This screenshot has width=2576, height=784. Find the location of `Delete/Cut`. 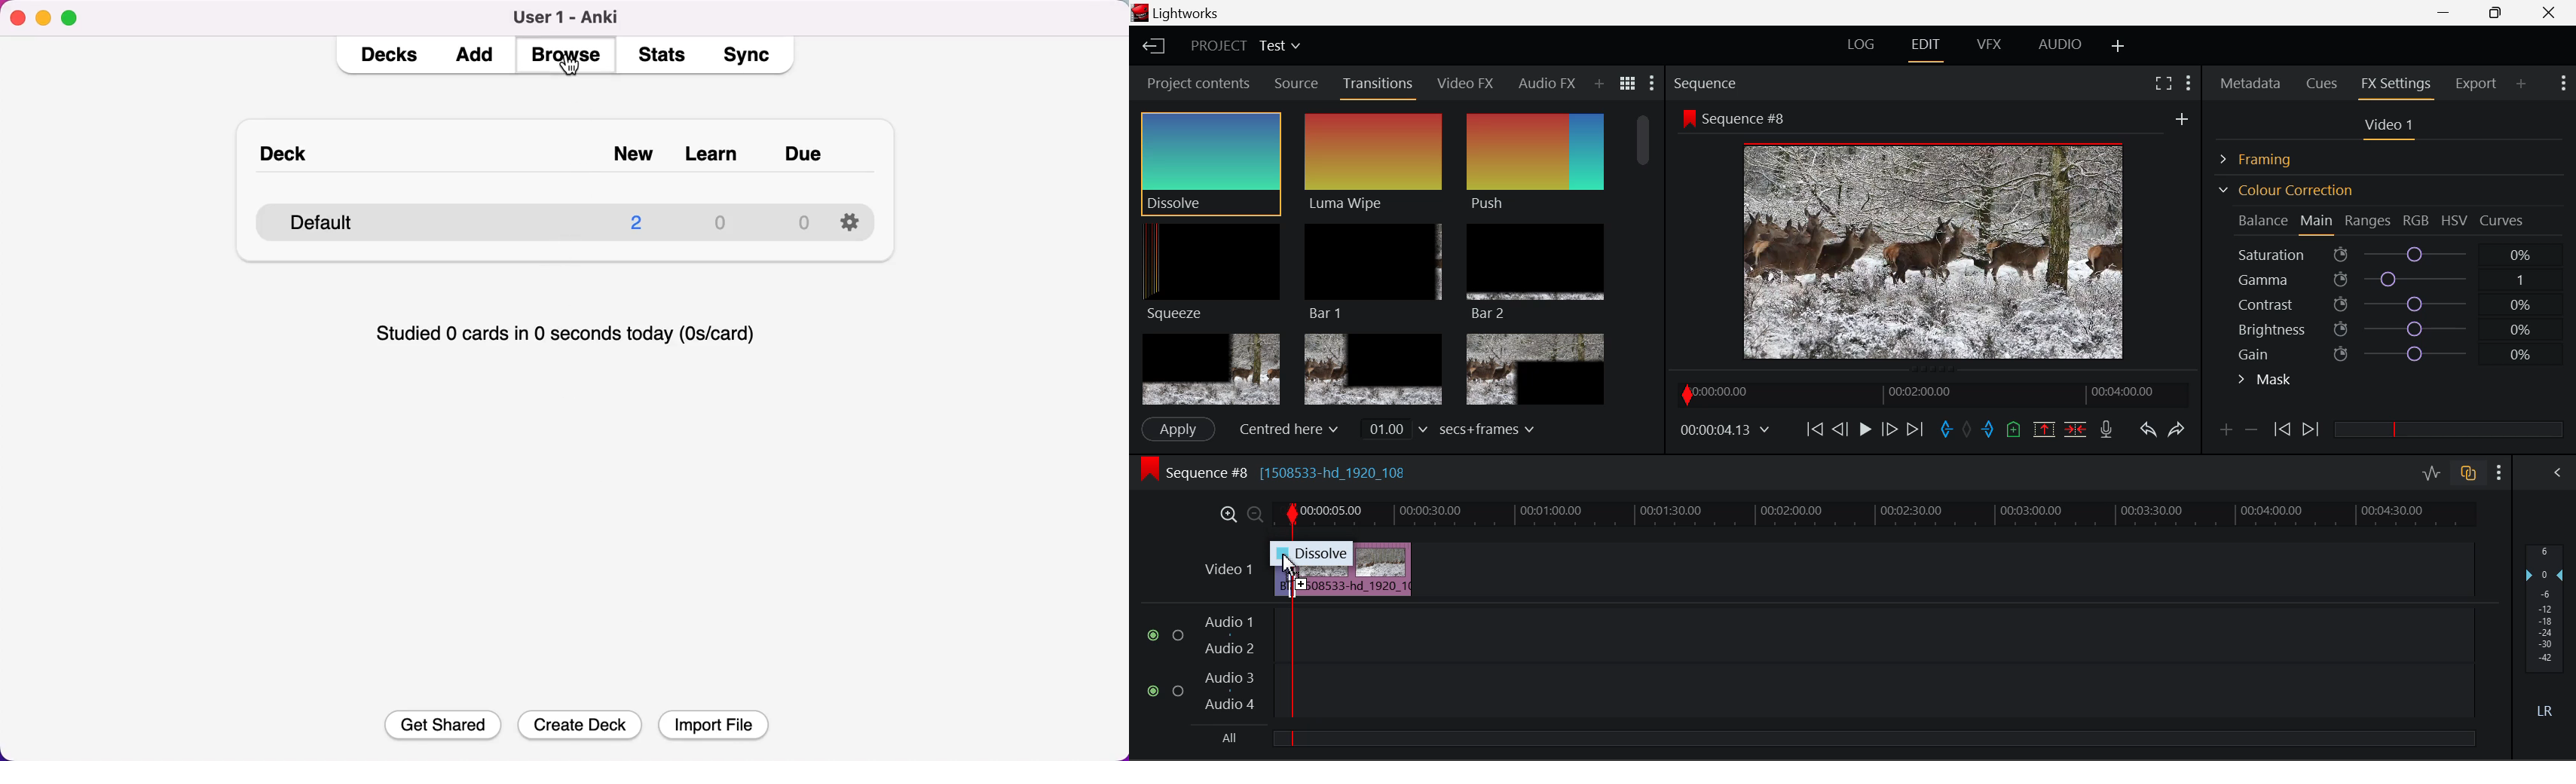

Delete/Cut is located at coordinates (2076, 429).